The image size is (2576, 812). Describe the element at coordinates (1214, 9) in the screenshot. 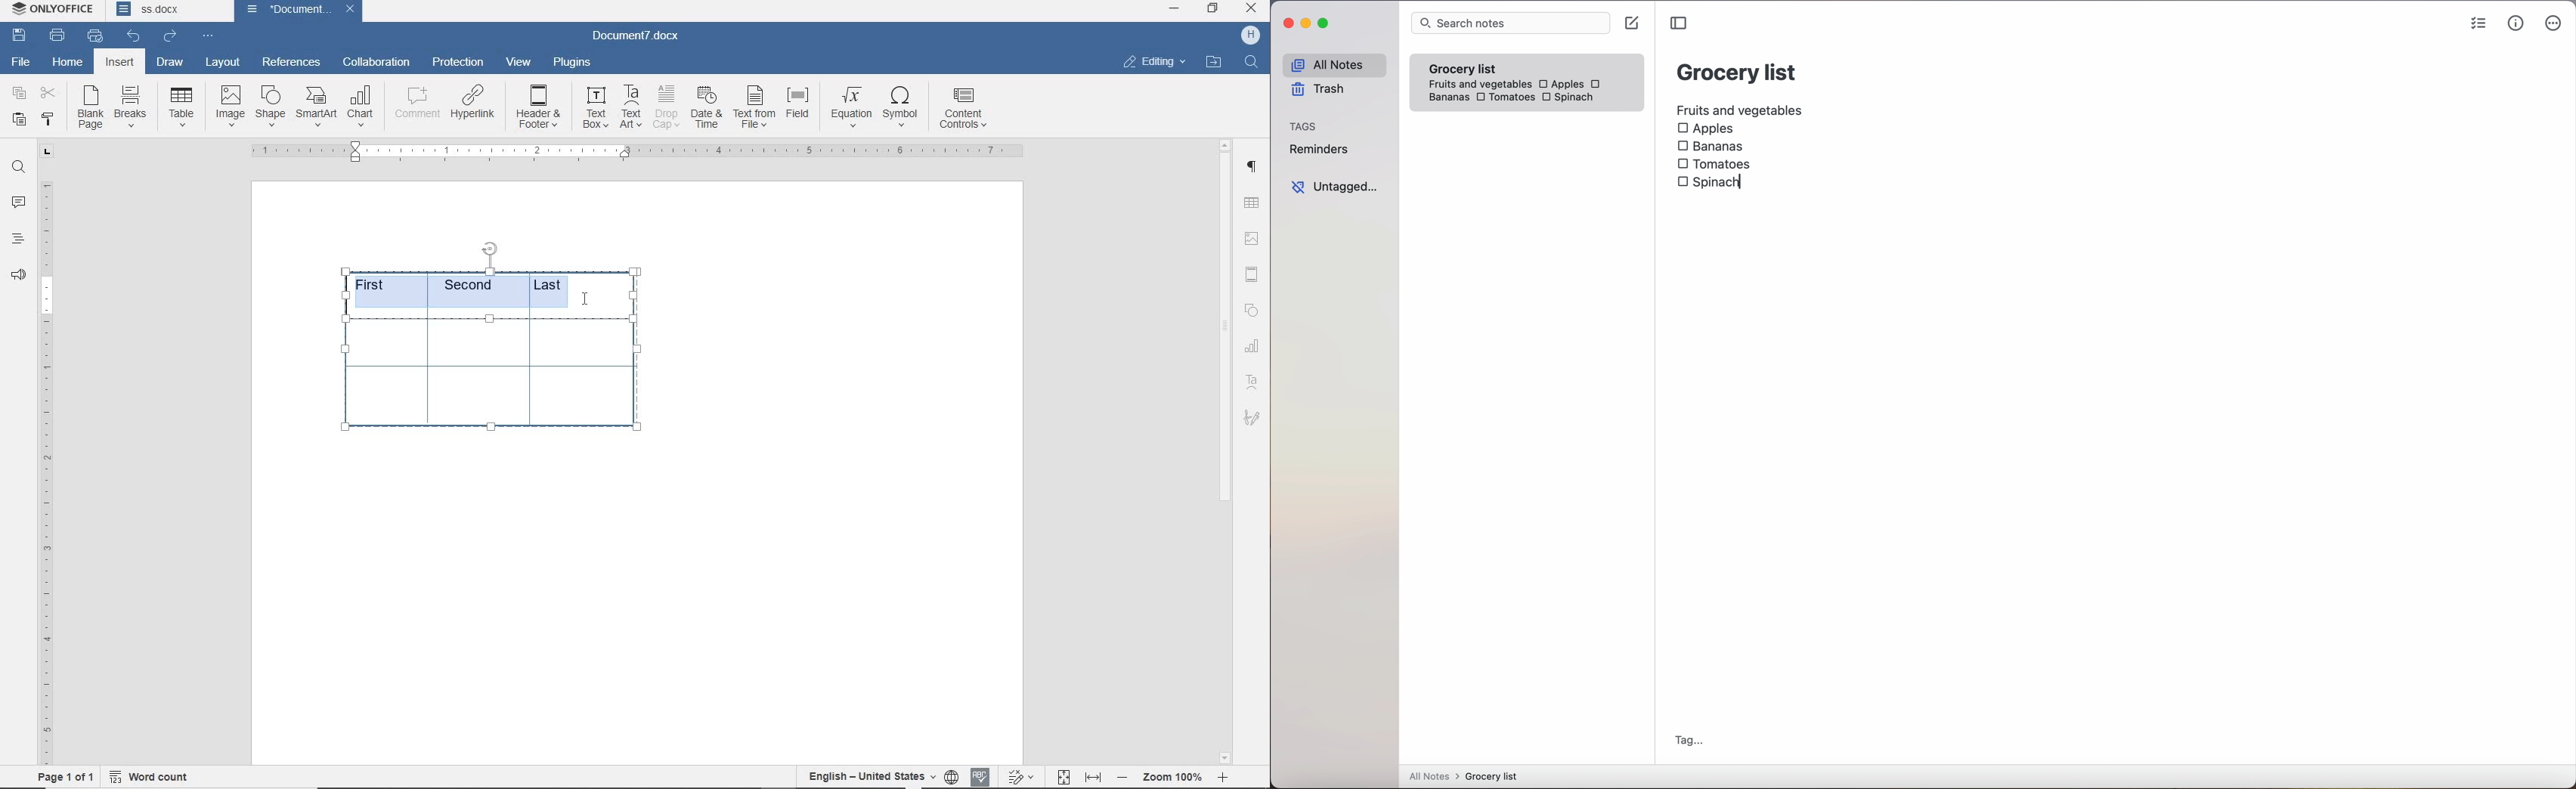

I see `RESTORE DOWN` at that location.